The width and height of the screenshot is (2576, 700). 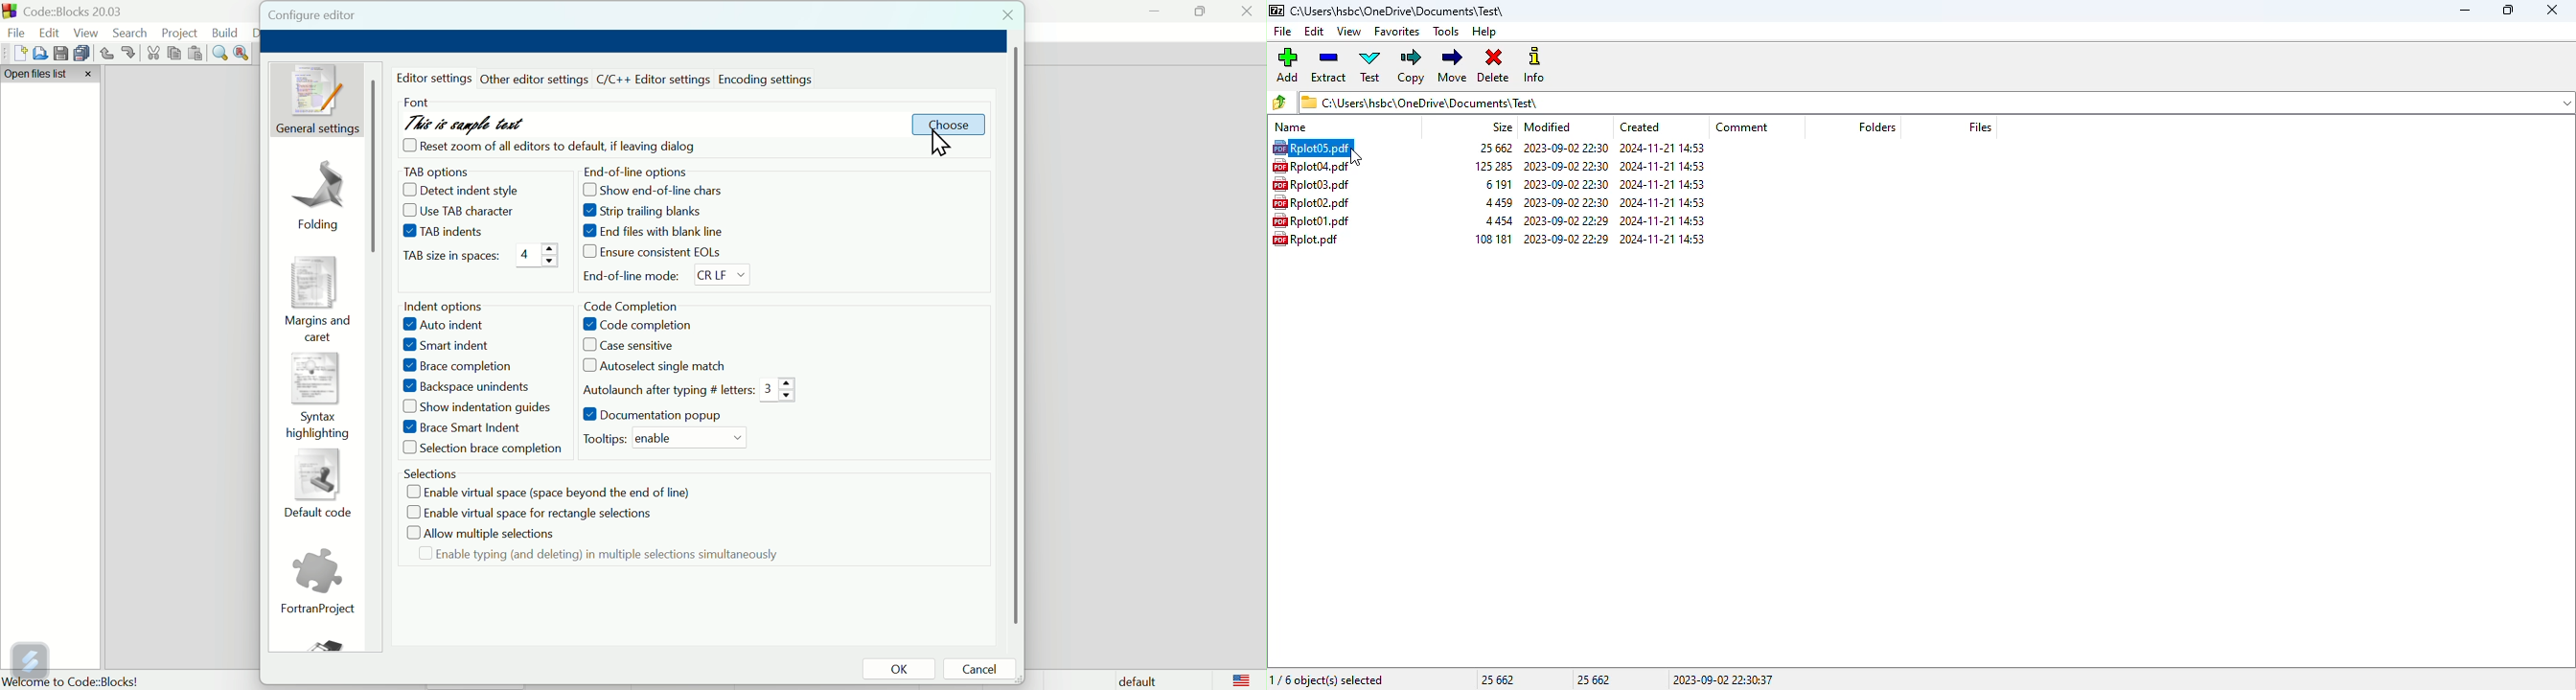 I want to click on Choose, so click(x=948, y=126).